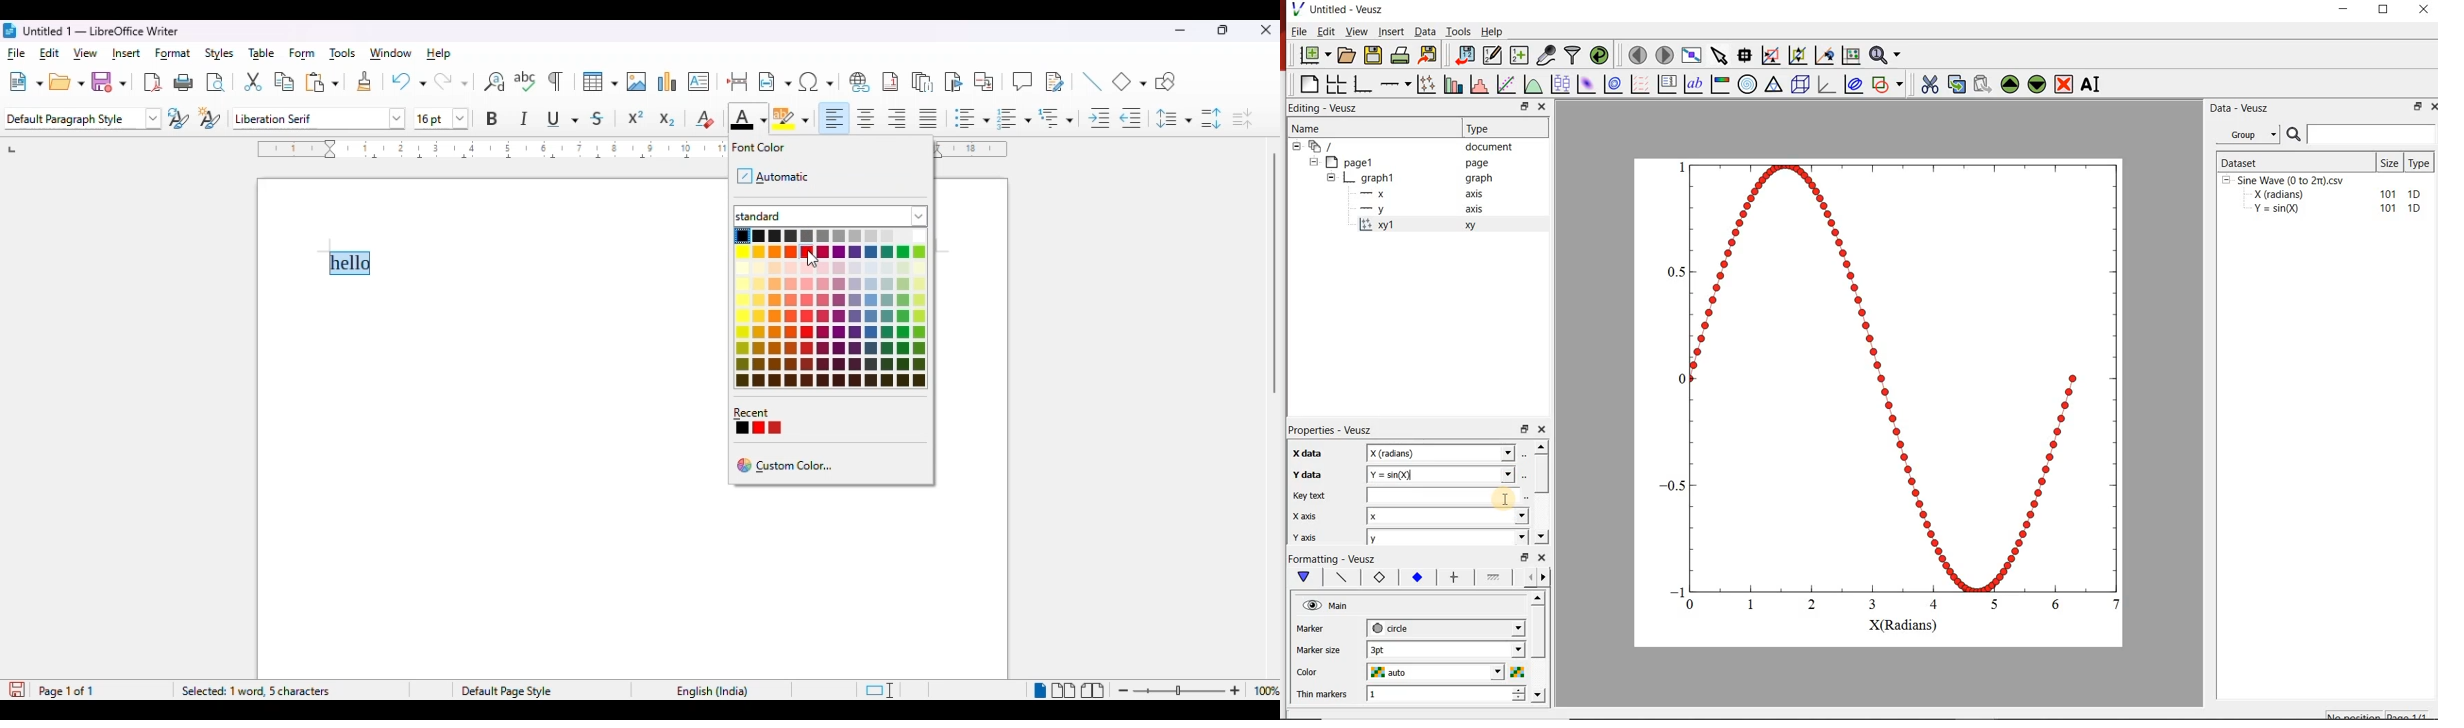 The width and height of the screenshot is (2464, 728). I want to click on new document, so click(1315, 56).